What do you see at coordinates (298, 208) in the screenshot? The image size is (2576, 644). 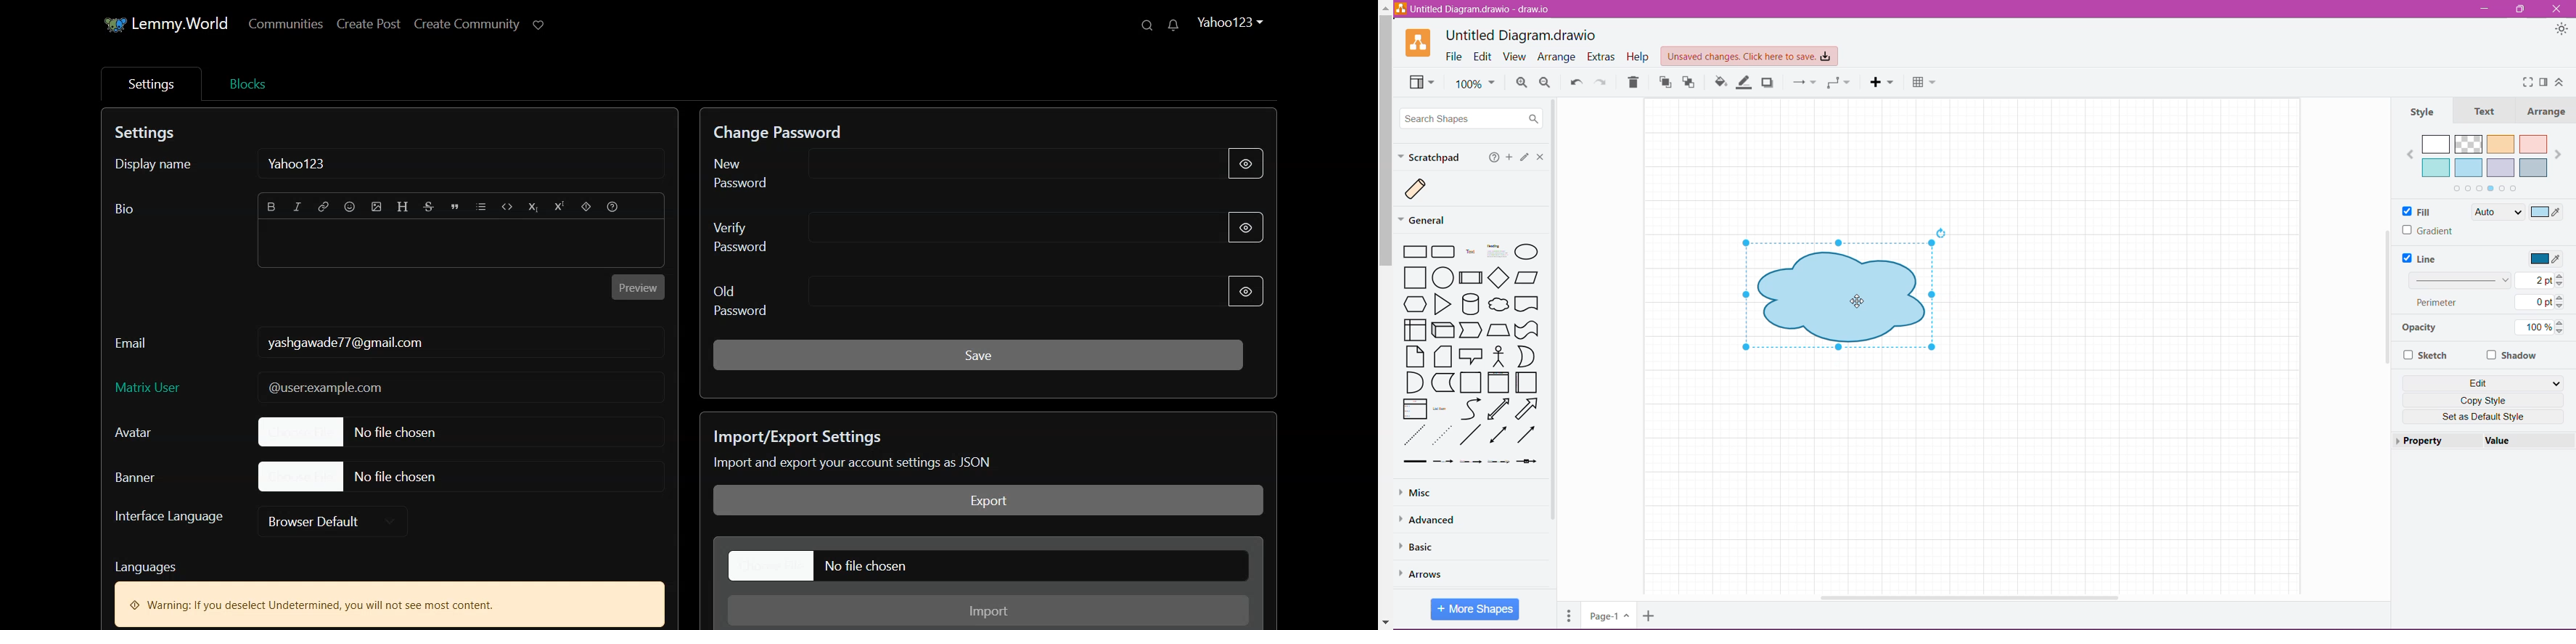 I see `Italic` at bounding box center [298, 208].